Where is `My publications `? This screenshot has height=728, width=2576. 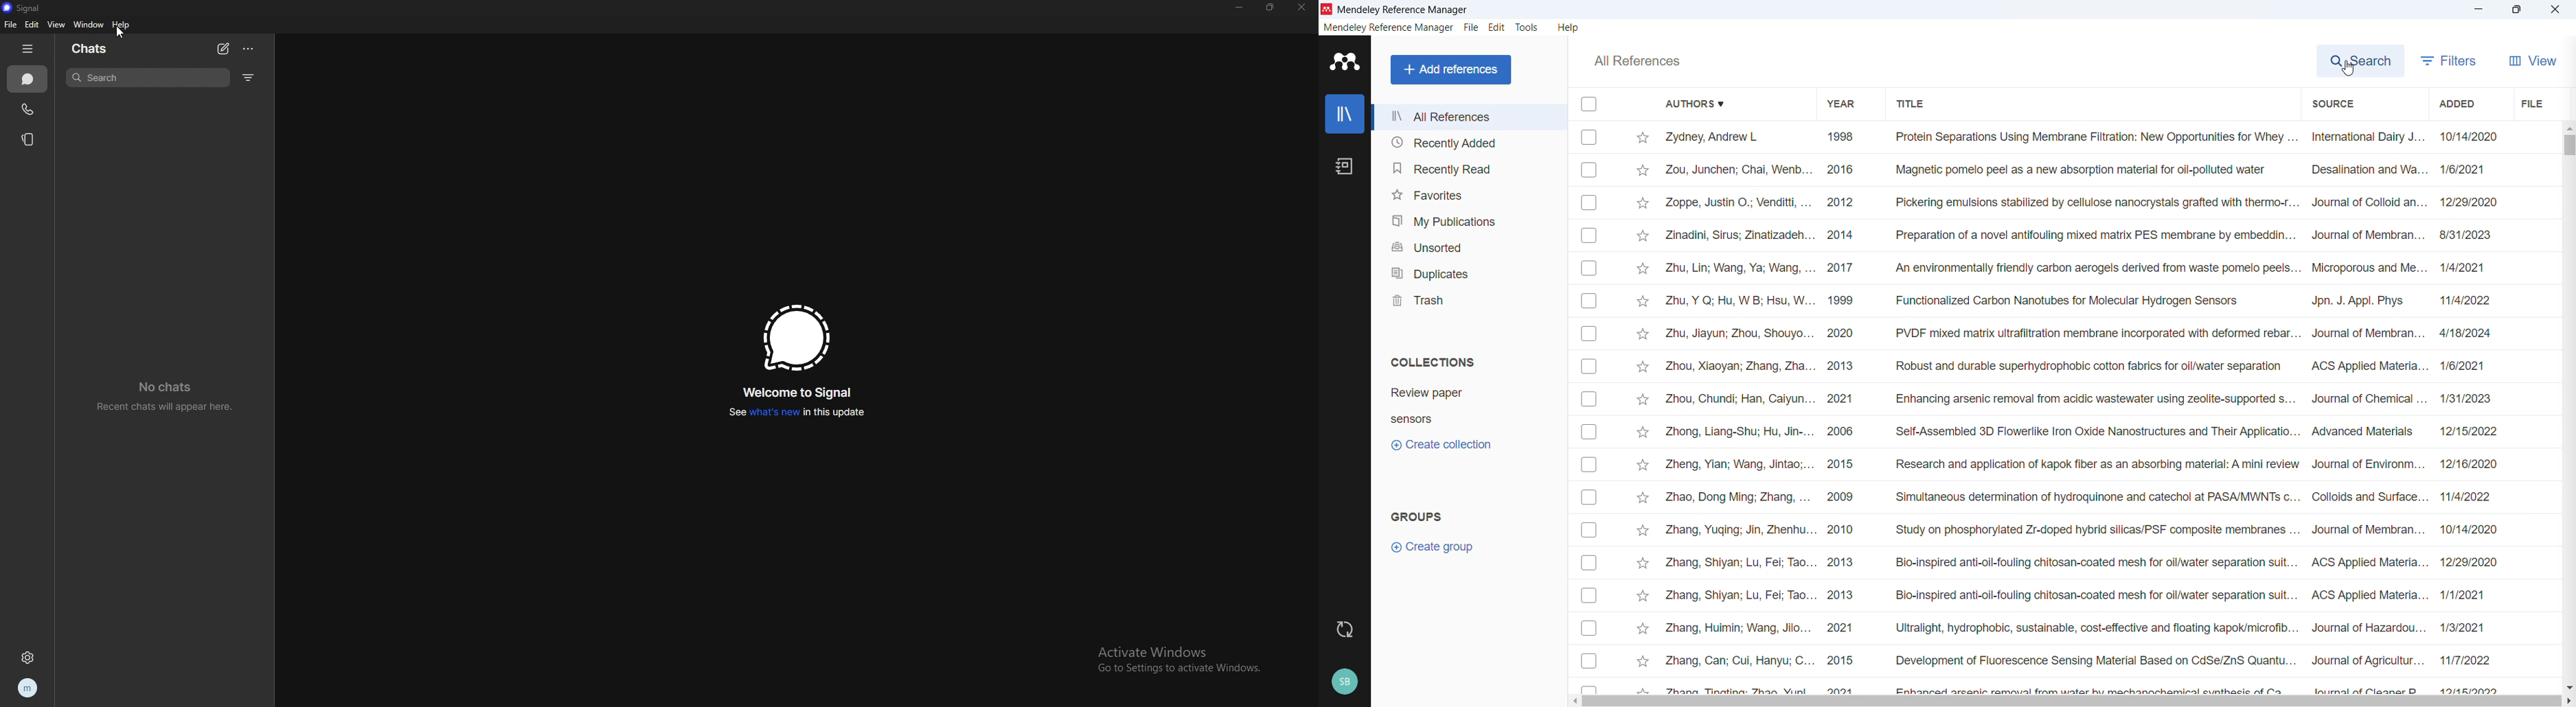
My publications  is located at coordinates (1467, 219).